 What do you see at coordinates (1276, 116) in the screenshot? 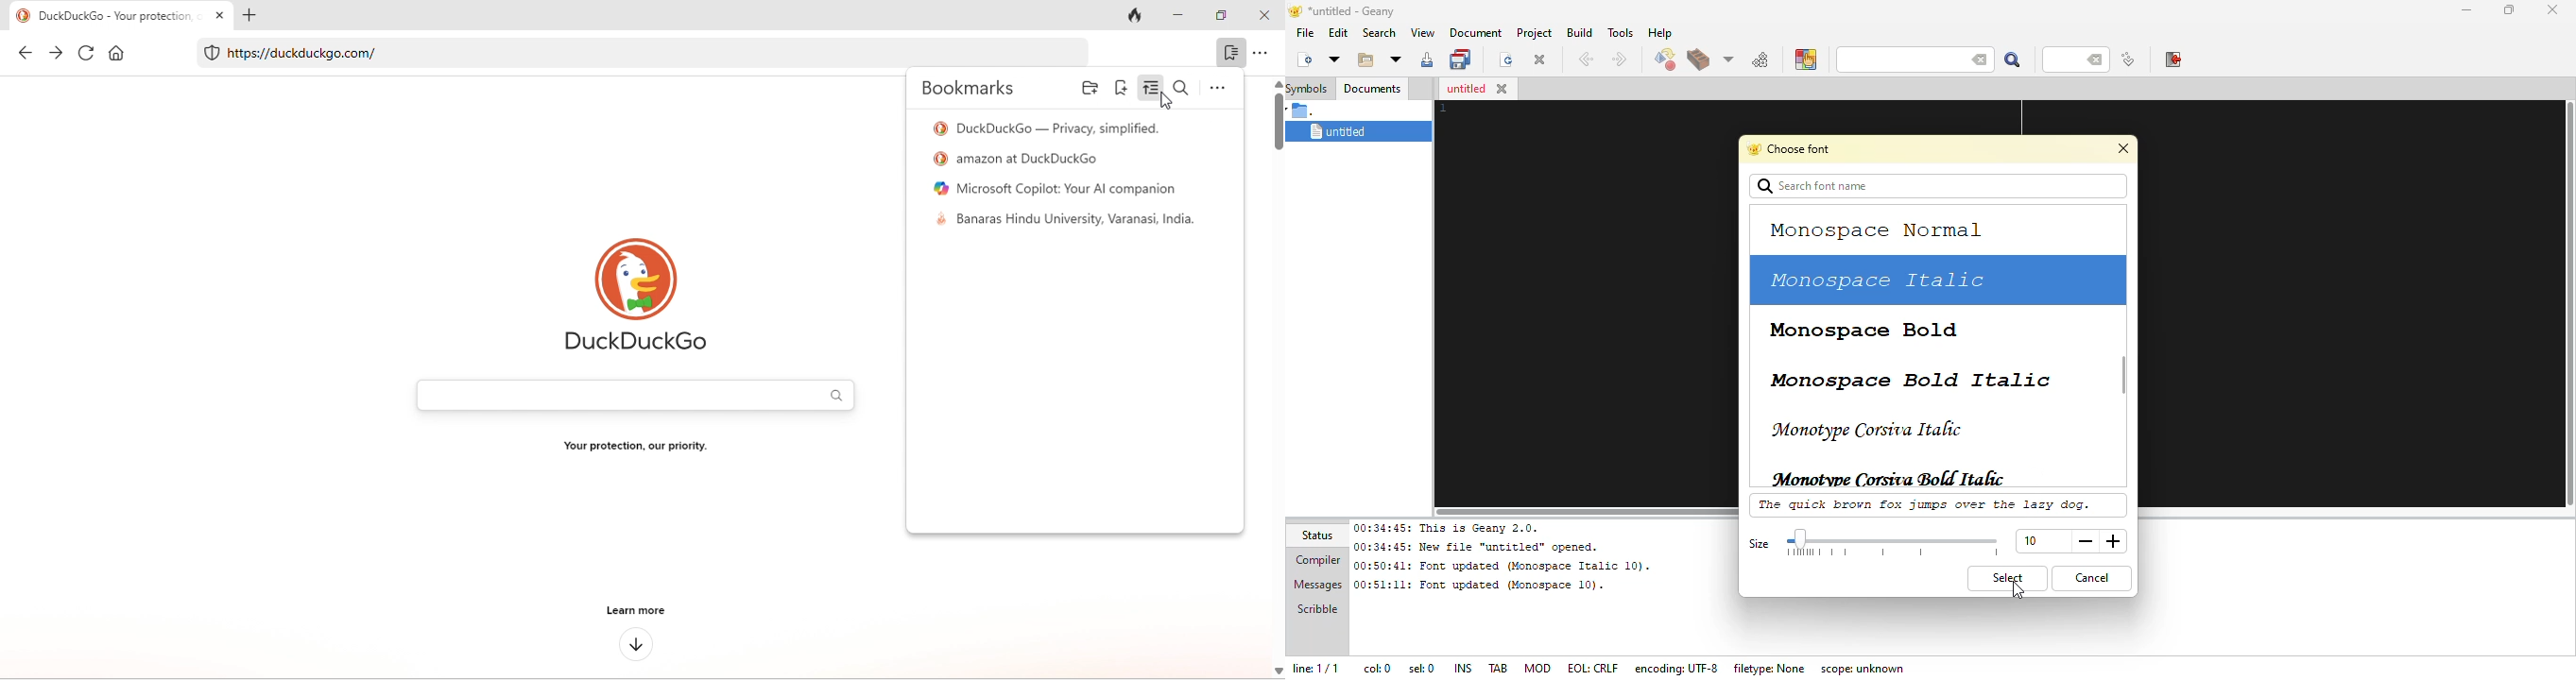
I see `vertical scroll bar` at bounding box center [1276, 116].